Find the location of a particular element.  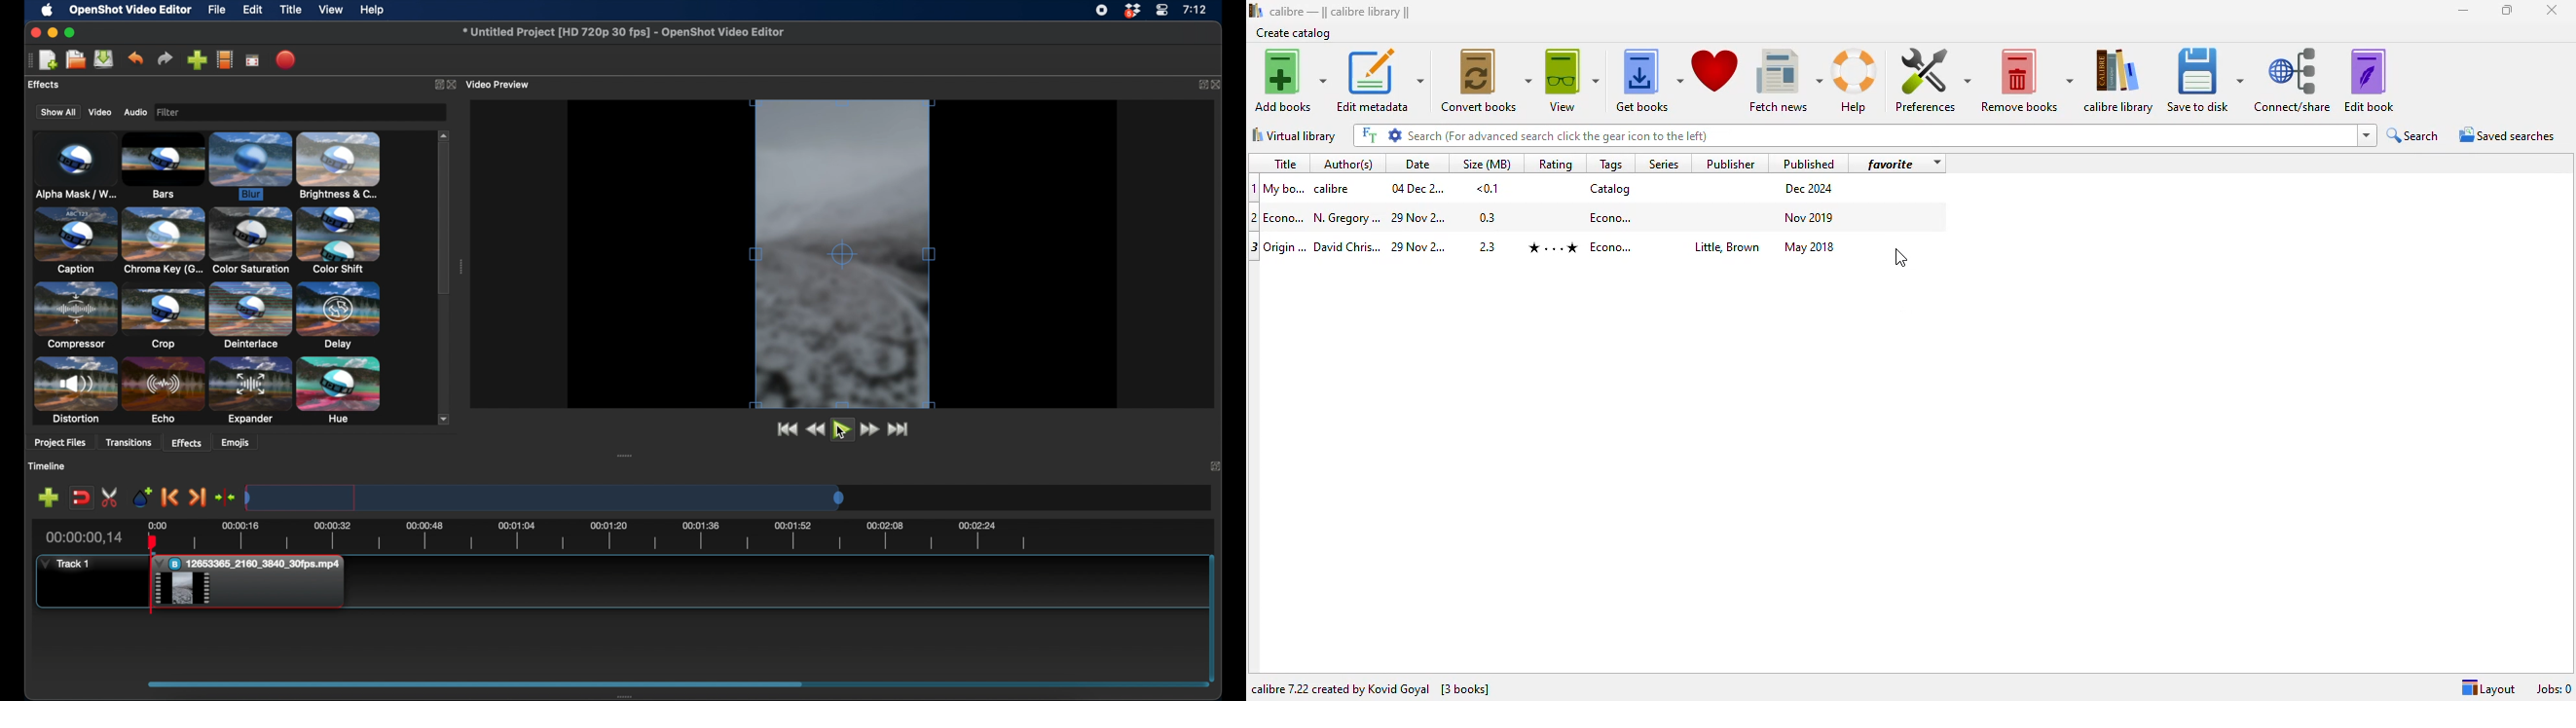

tag is located at coordinates (1613, 247).